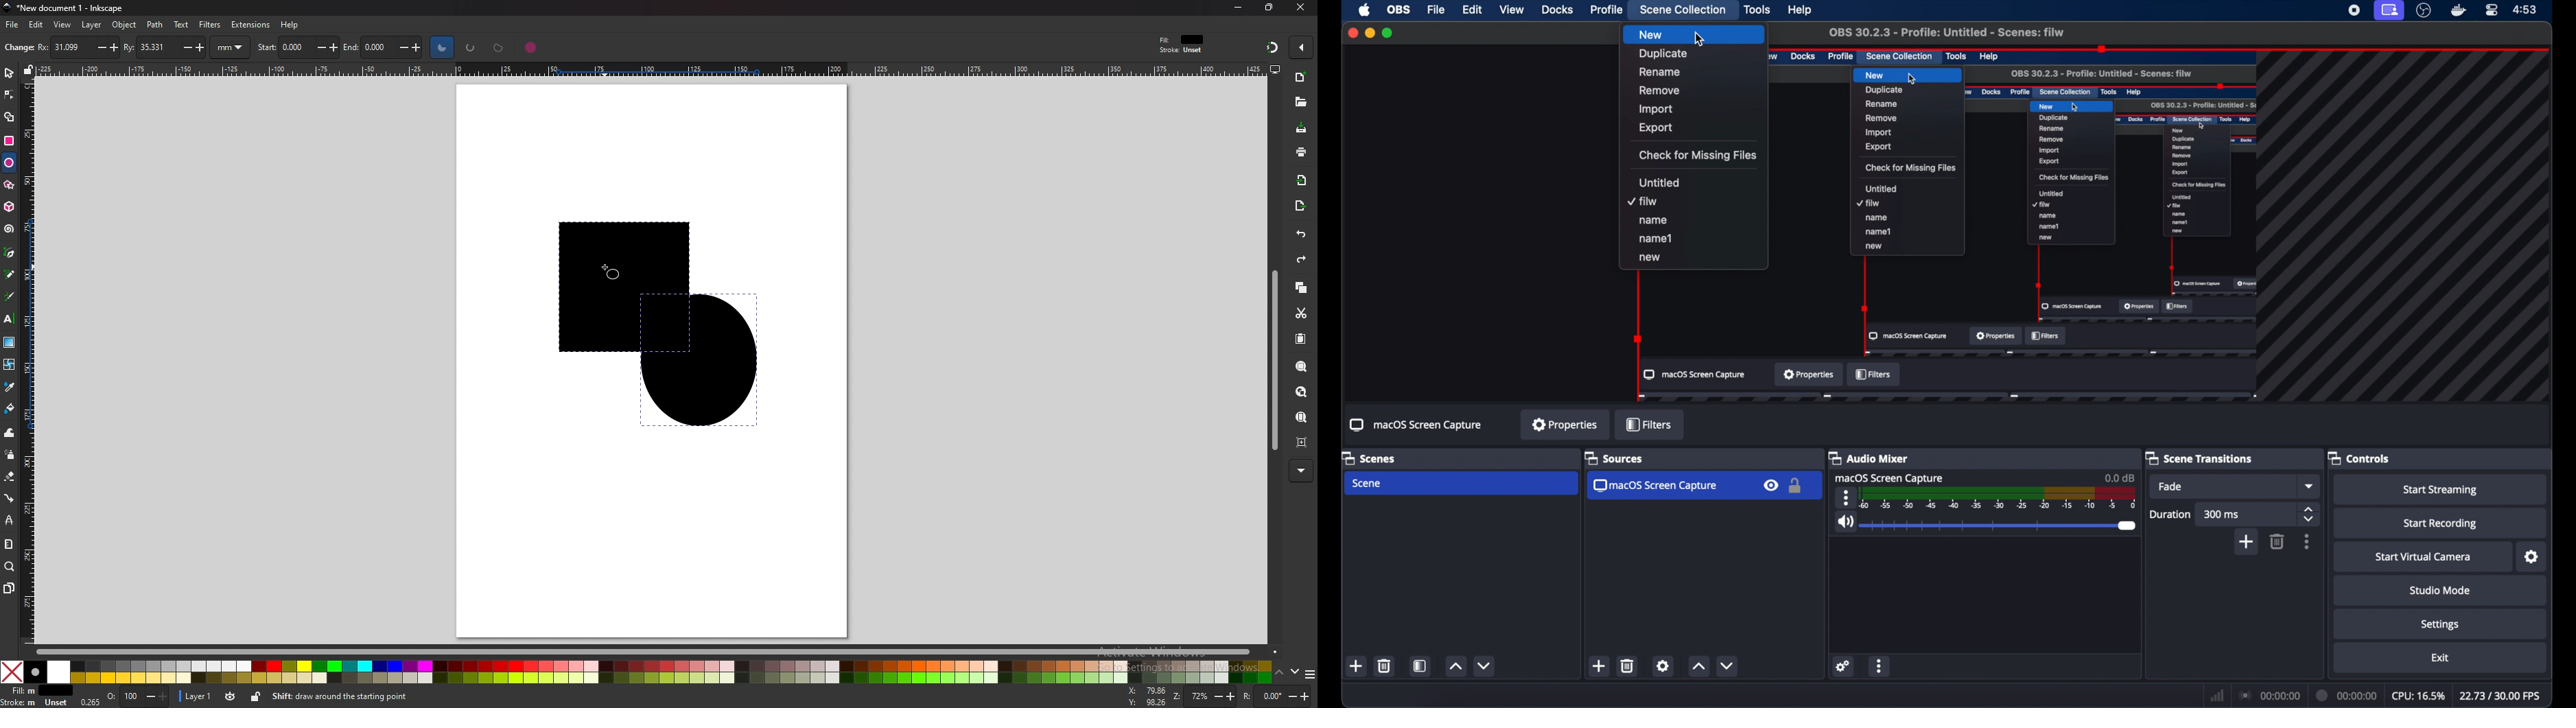 This screenshot has height=728, width=2576. I want to click on visibility, so click(1771, 486).